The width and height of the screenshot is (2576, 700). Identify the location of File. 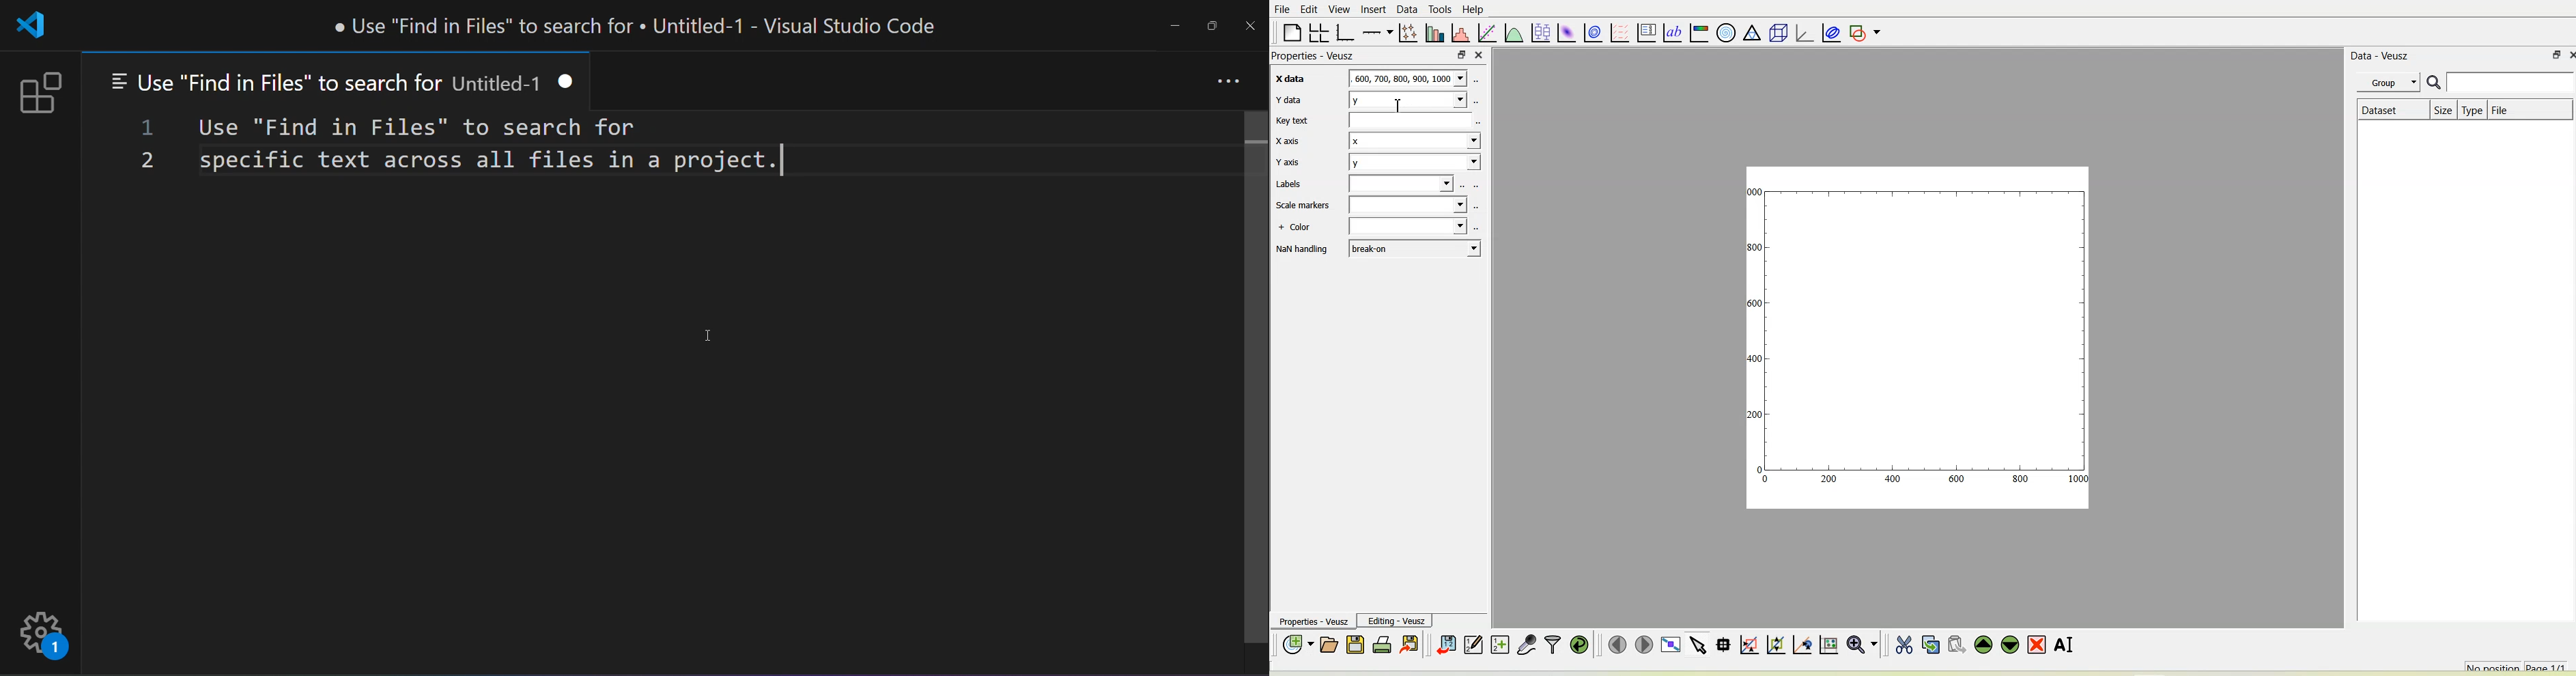
(2503, 109).